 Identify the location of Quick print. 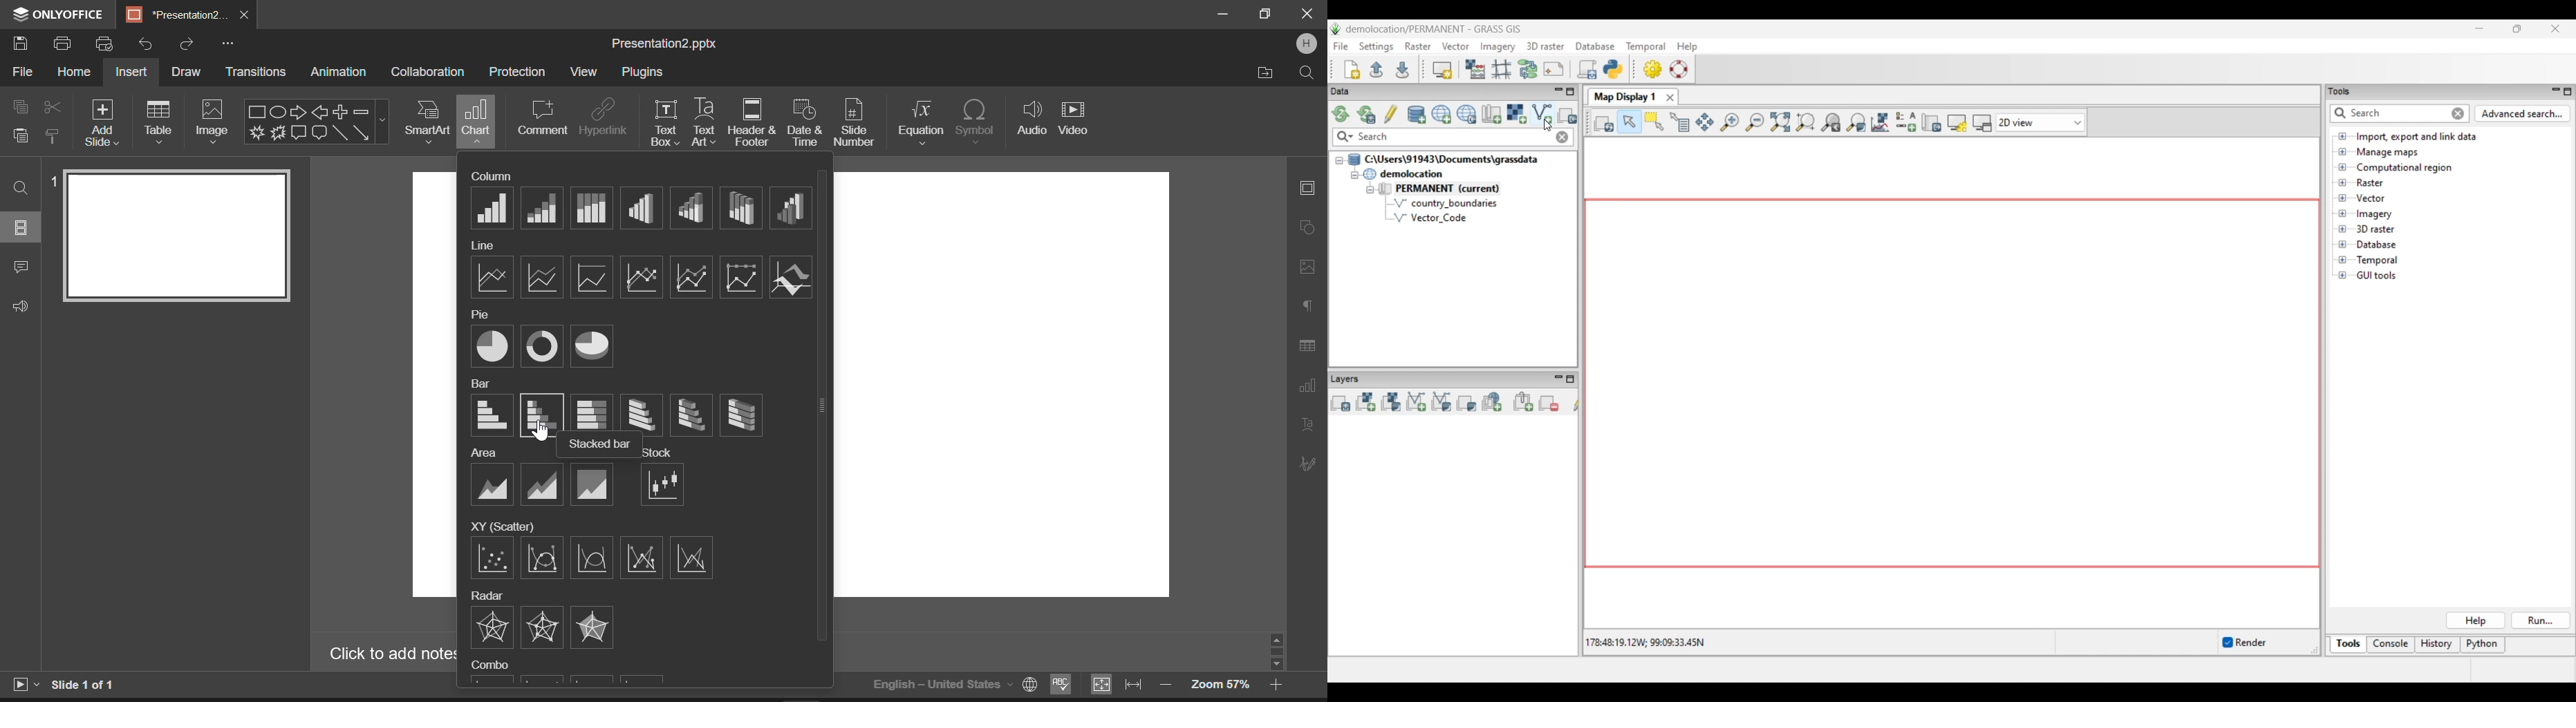
(105, 45).